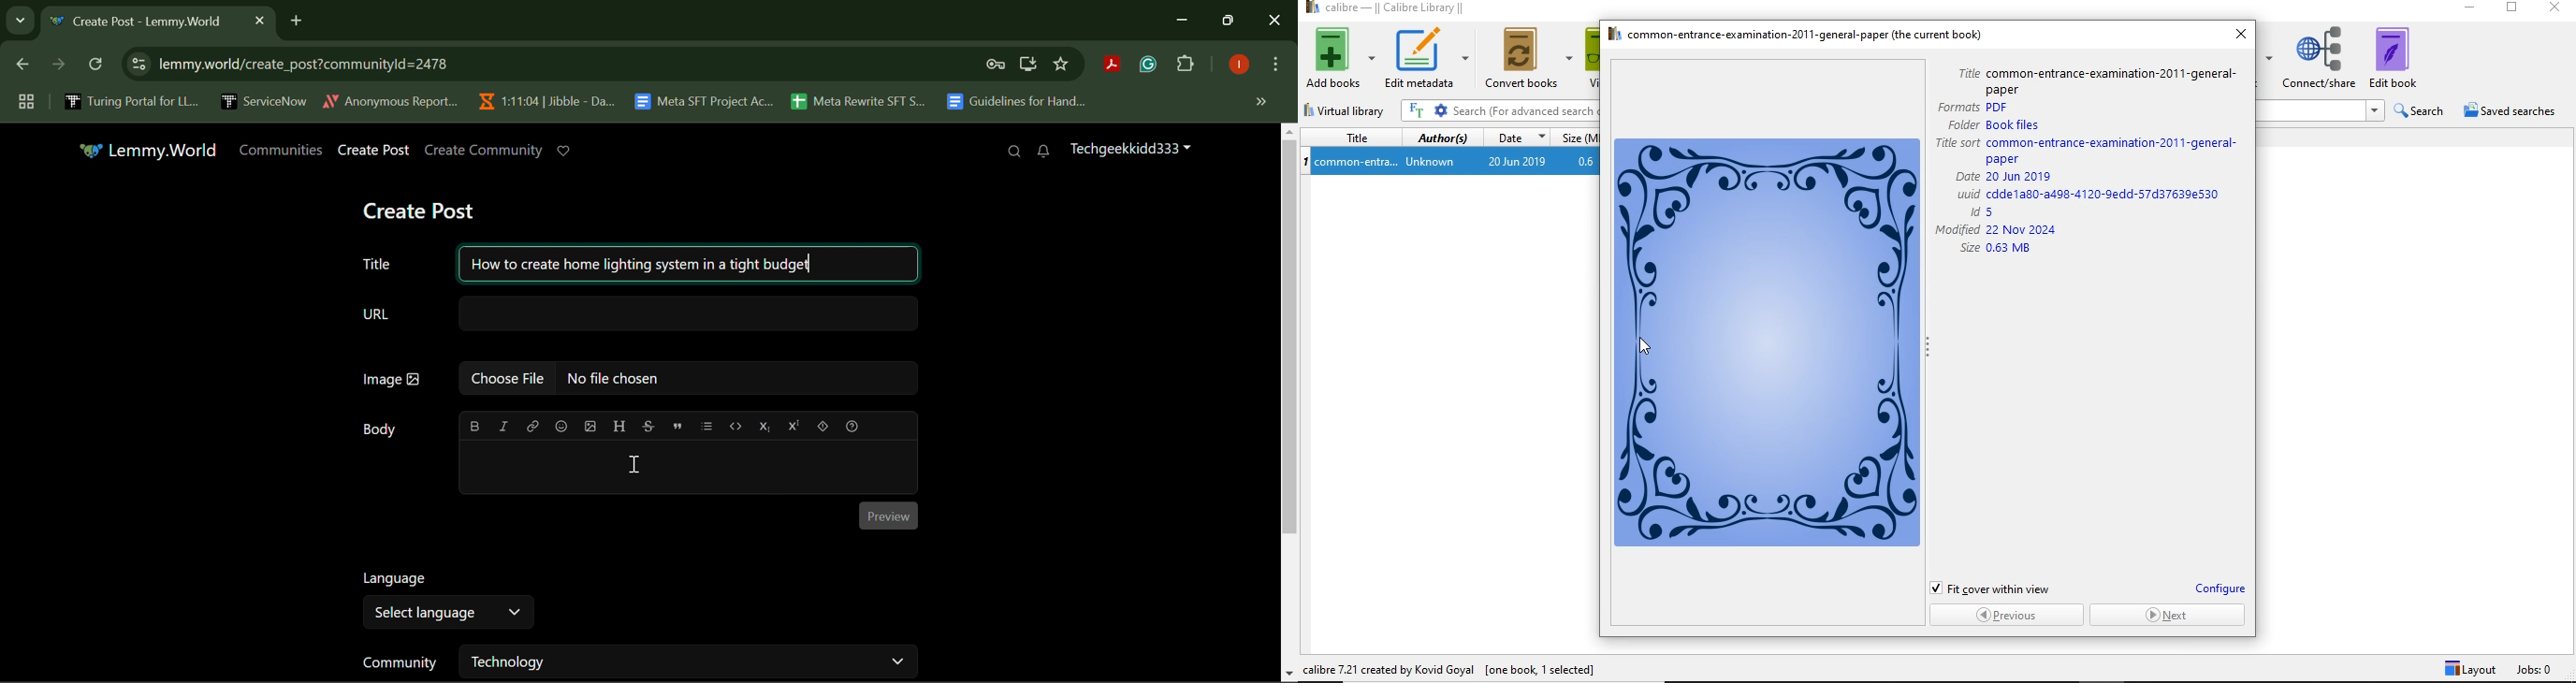  Describe the element at coordinates (263, 100) in the screenshot. I see `ServiceNow` at that location.